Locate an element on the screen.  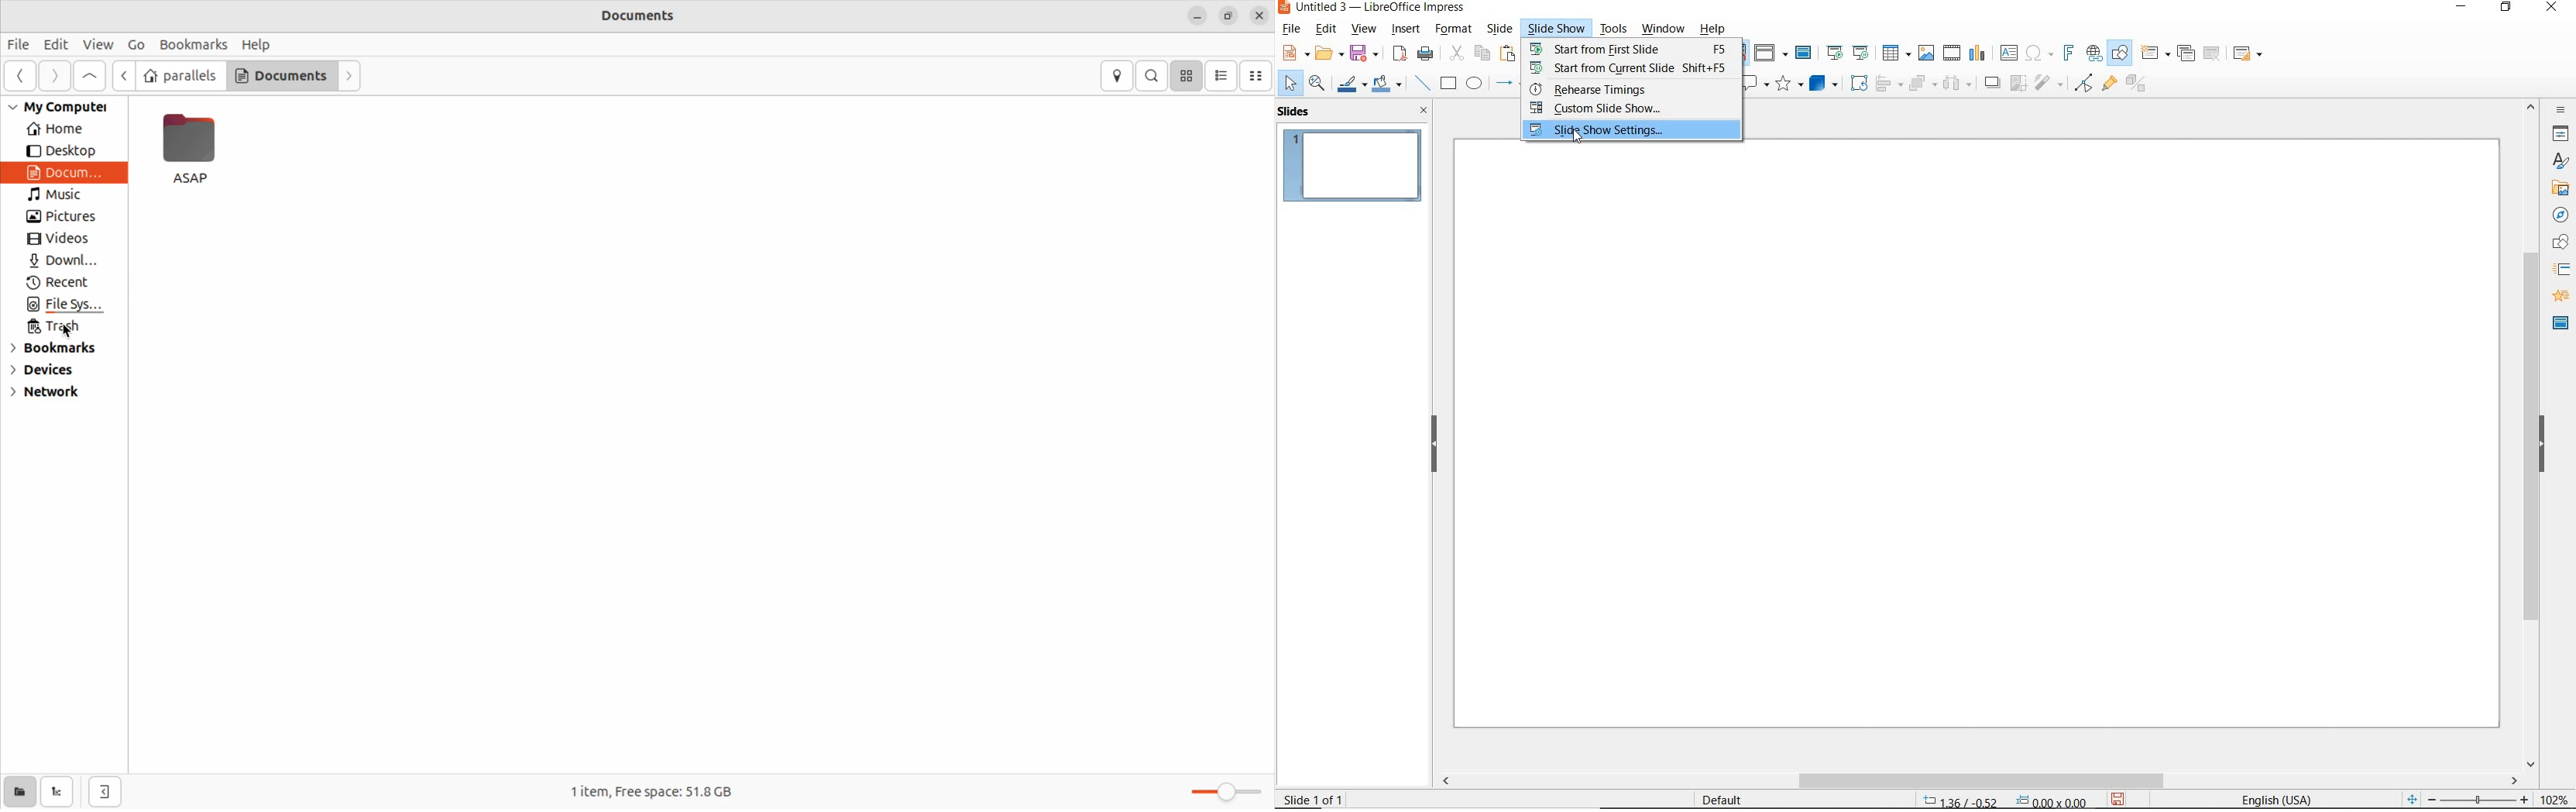
MASTER SLIDES is located at coordinates (2561, 324).